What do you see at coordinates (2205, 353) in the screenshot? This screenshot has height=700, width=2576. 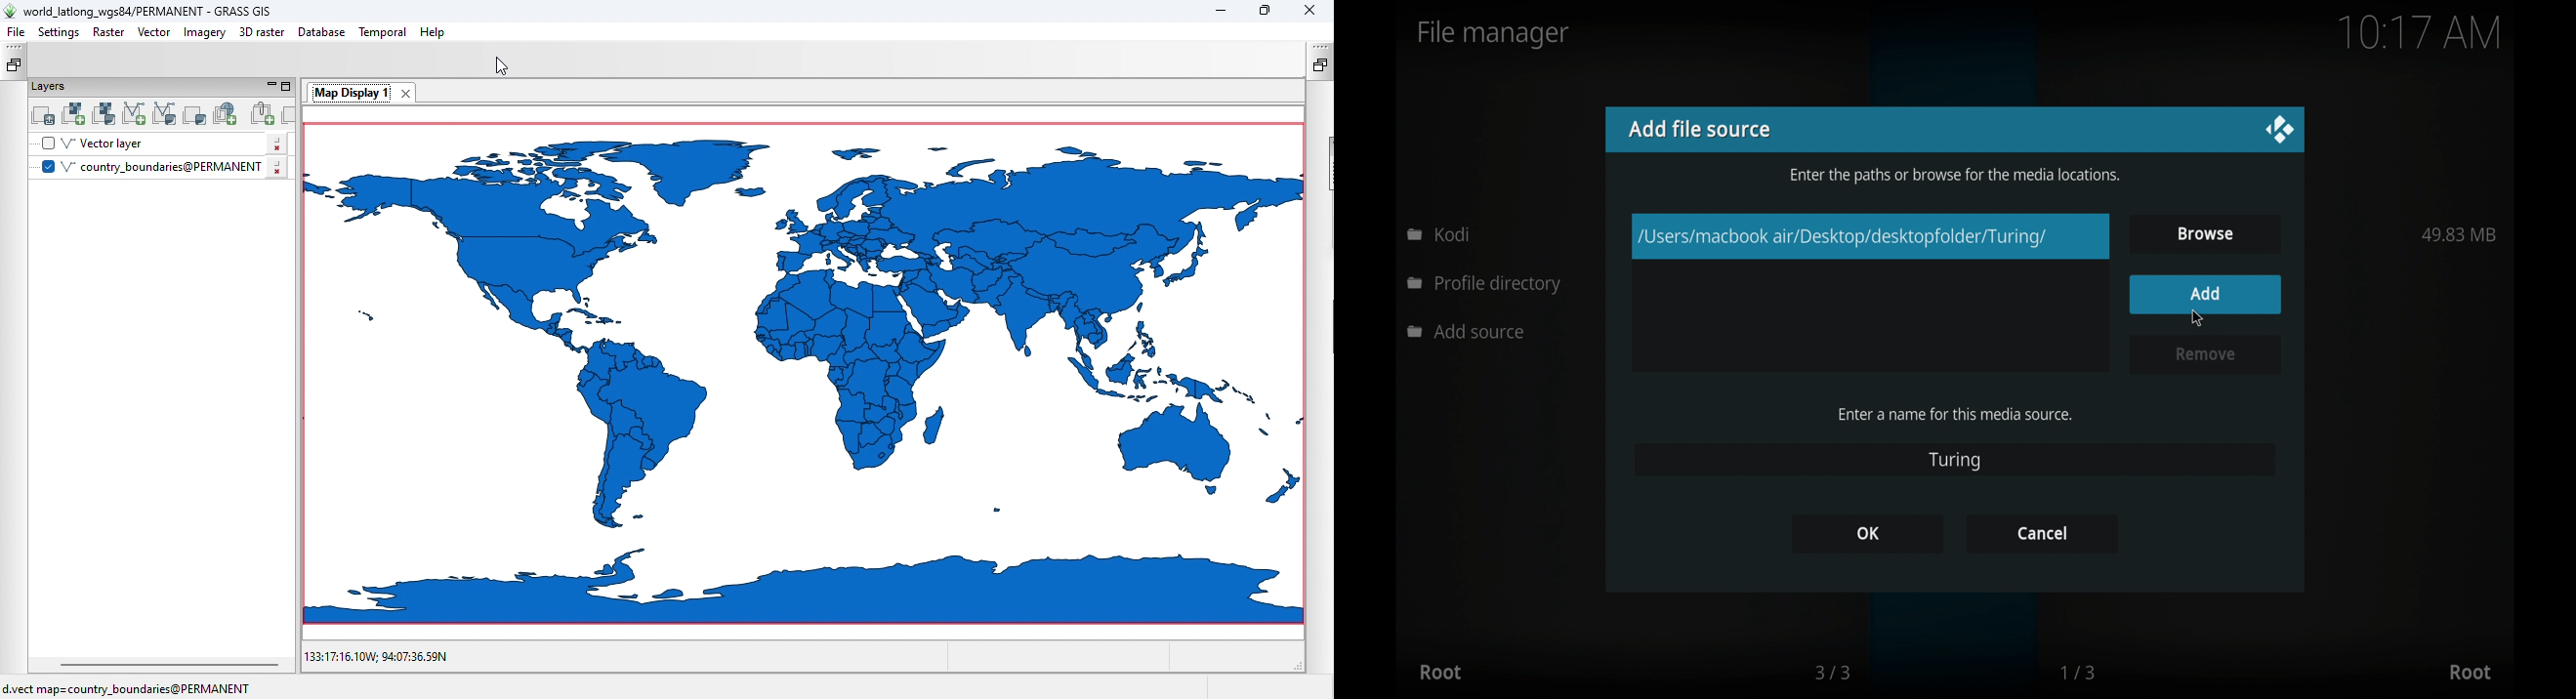 I see `remove` at bounding box center [2205, 353].